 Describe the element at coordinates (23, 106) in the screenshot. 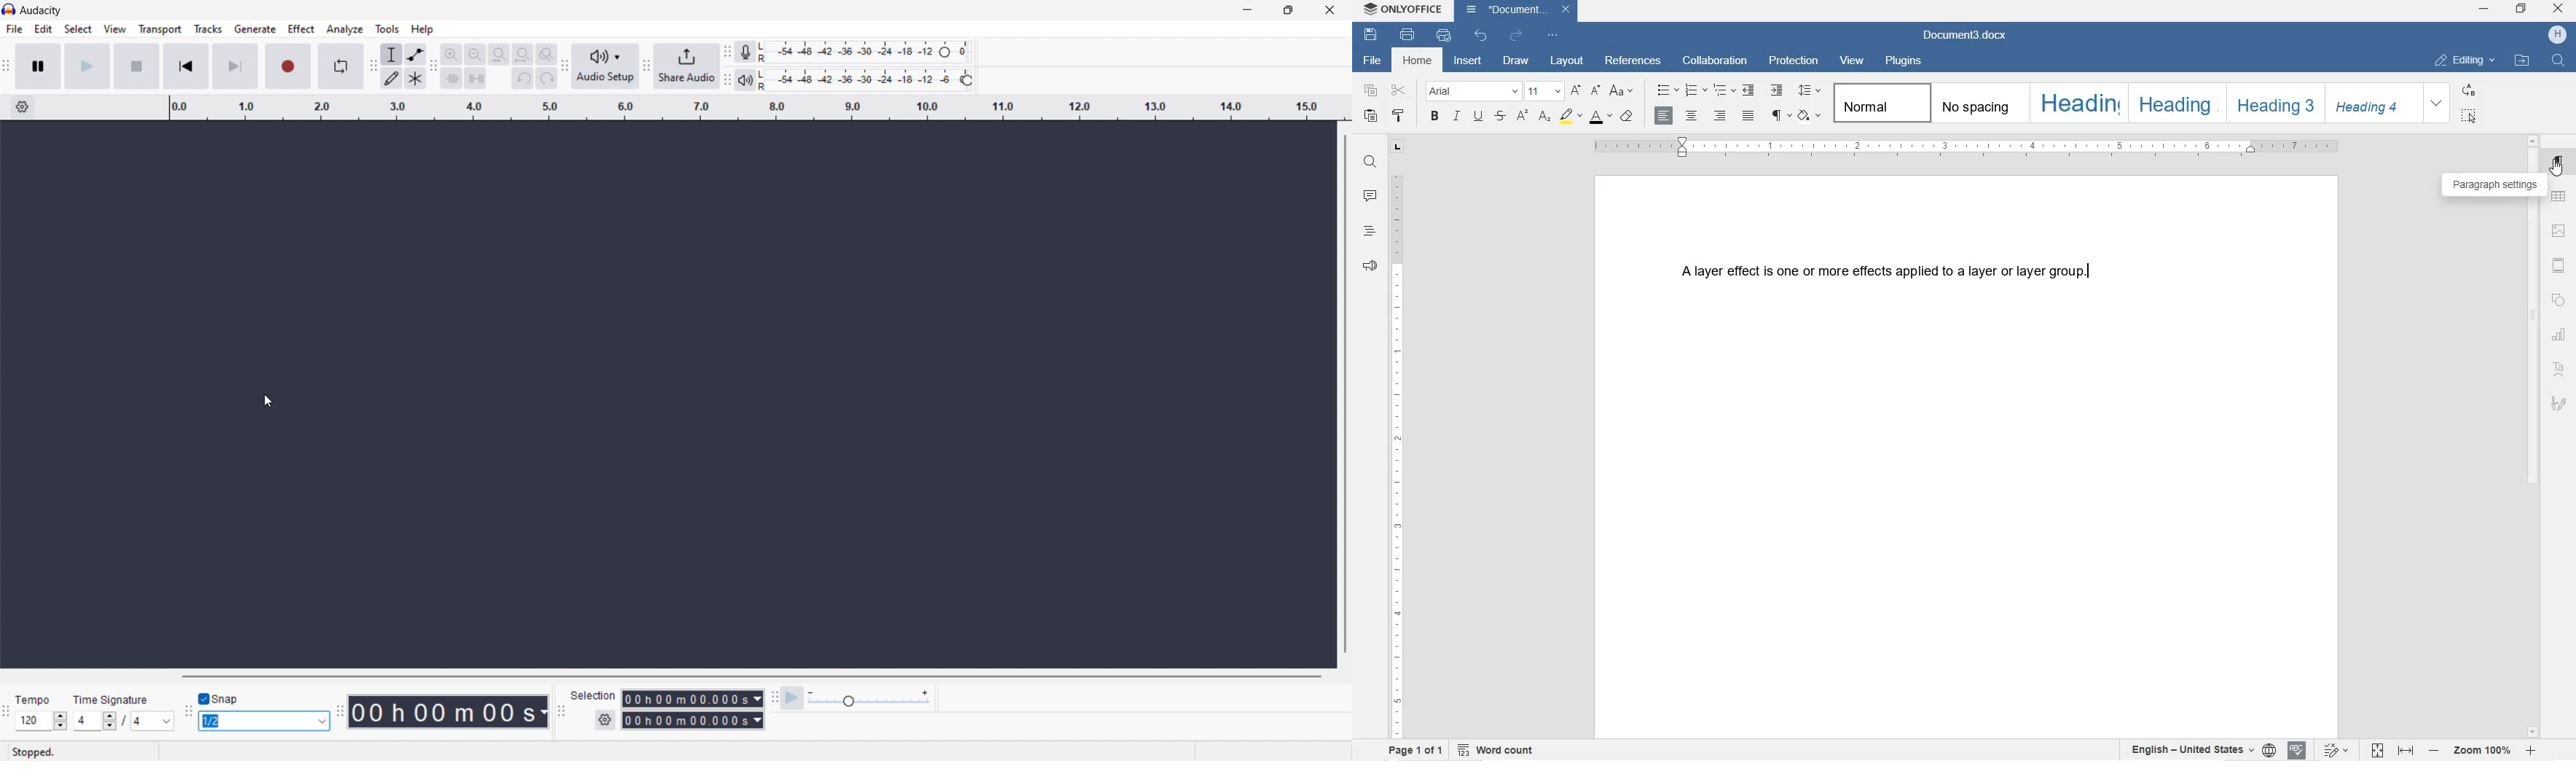

I see `settings` at that location.